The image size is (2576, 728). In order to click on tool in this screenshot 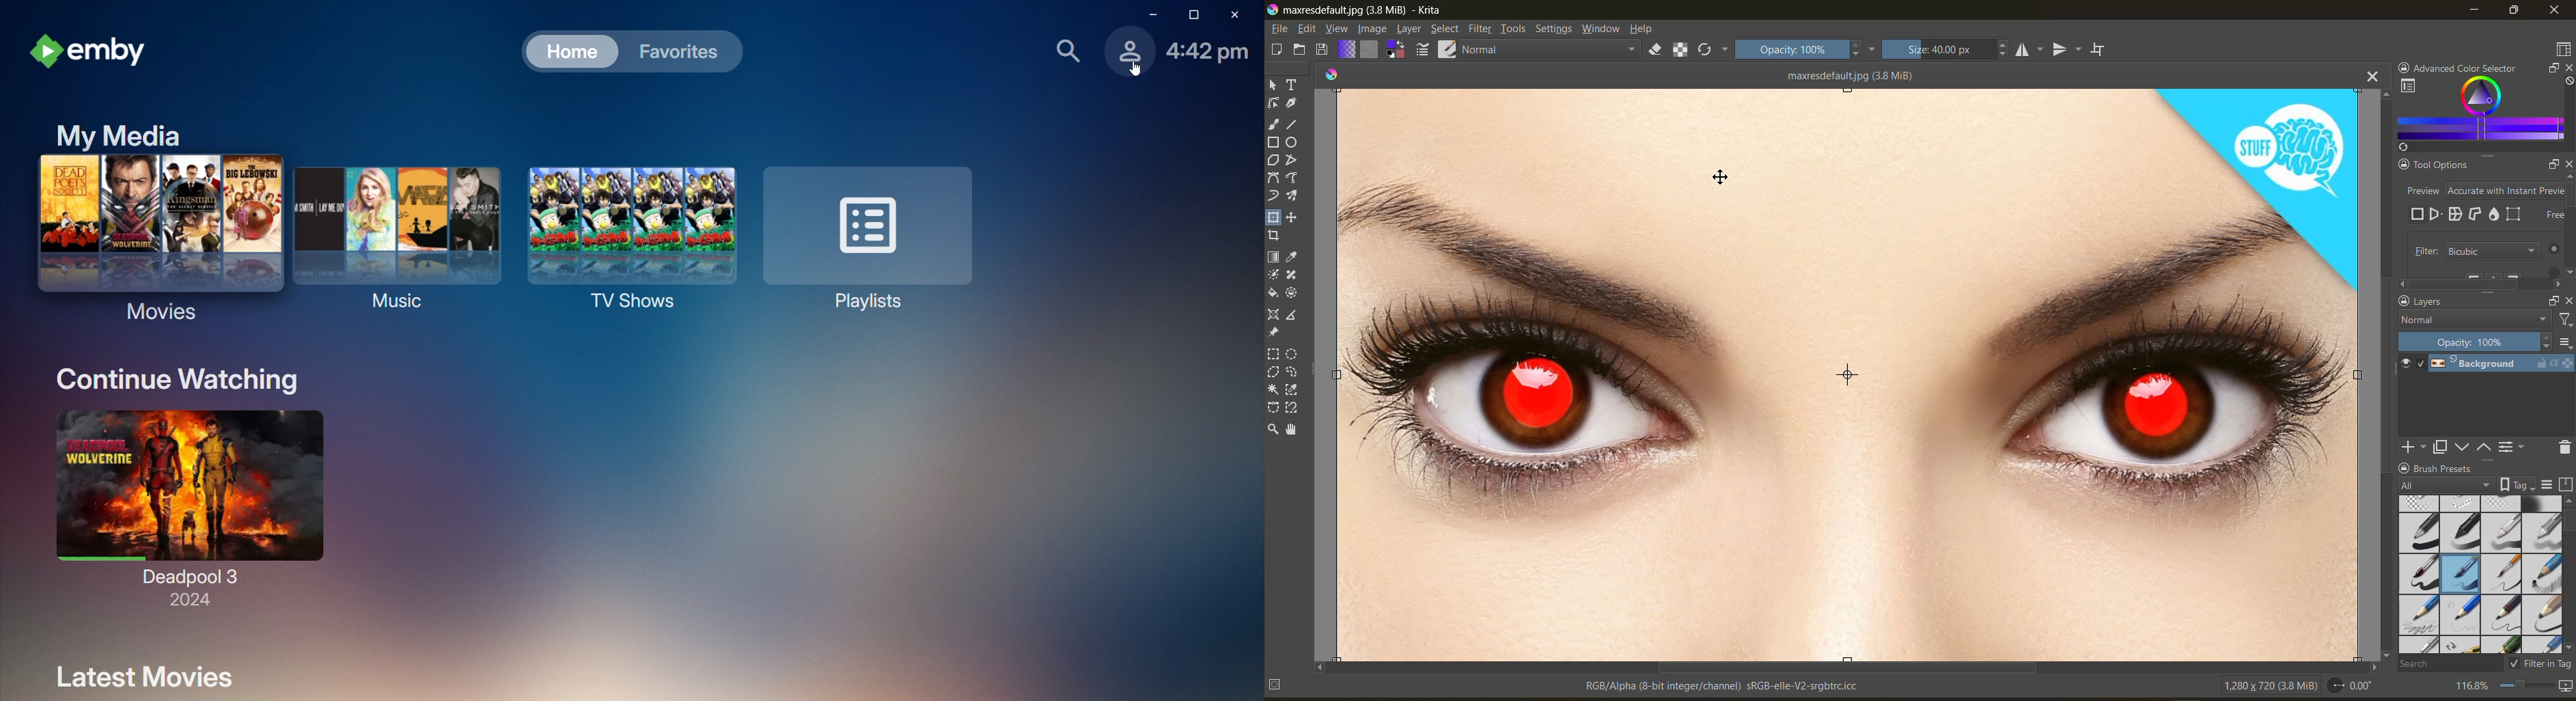, I will do `click(1293, 408)`.